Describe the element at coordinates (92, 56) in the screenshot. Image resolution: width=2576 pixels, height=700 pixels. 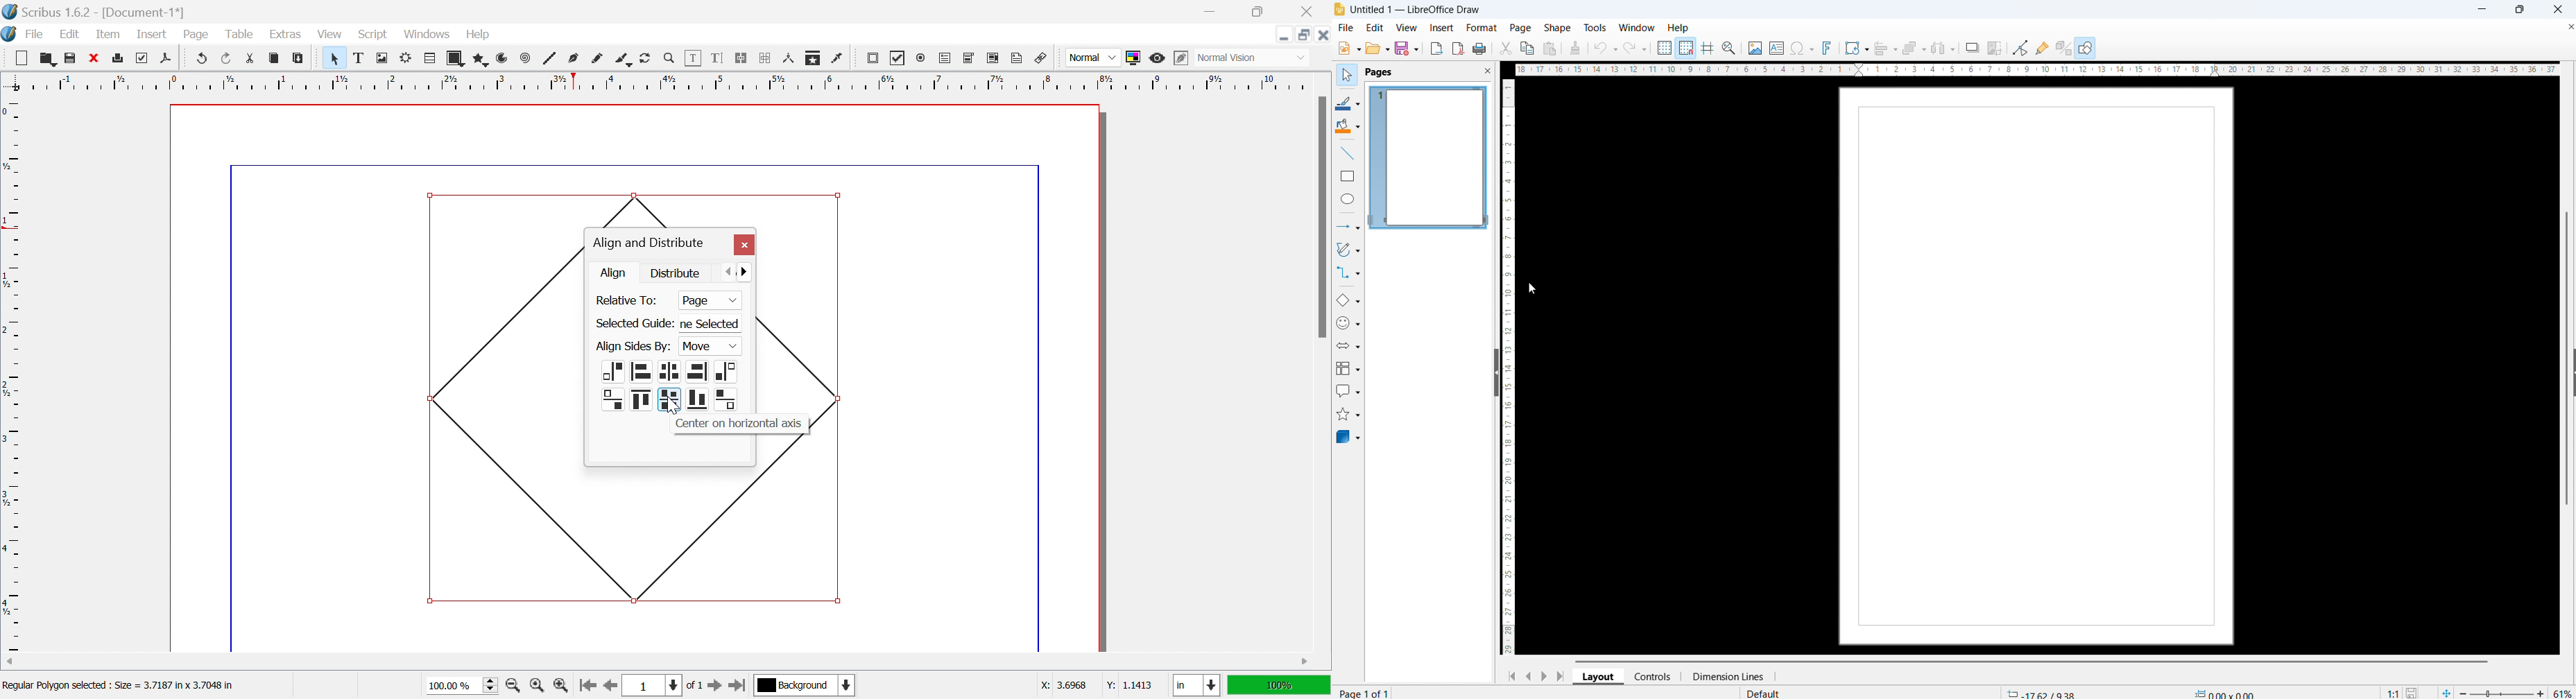
I see `Close` at that location.